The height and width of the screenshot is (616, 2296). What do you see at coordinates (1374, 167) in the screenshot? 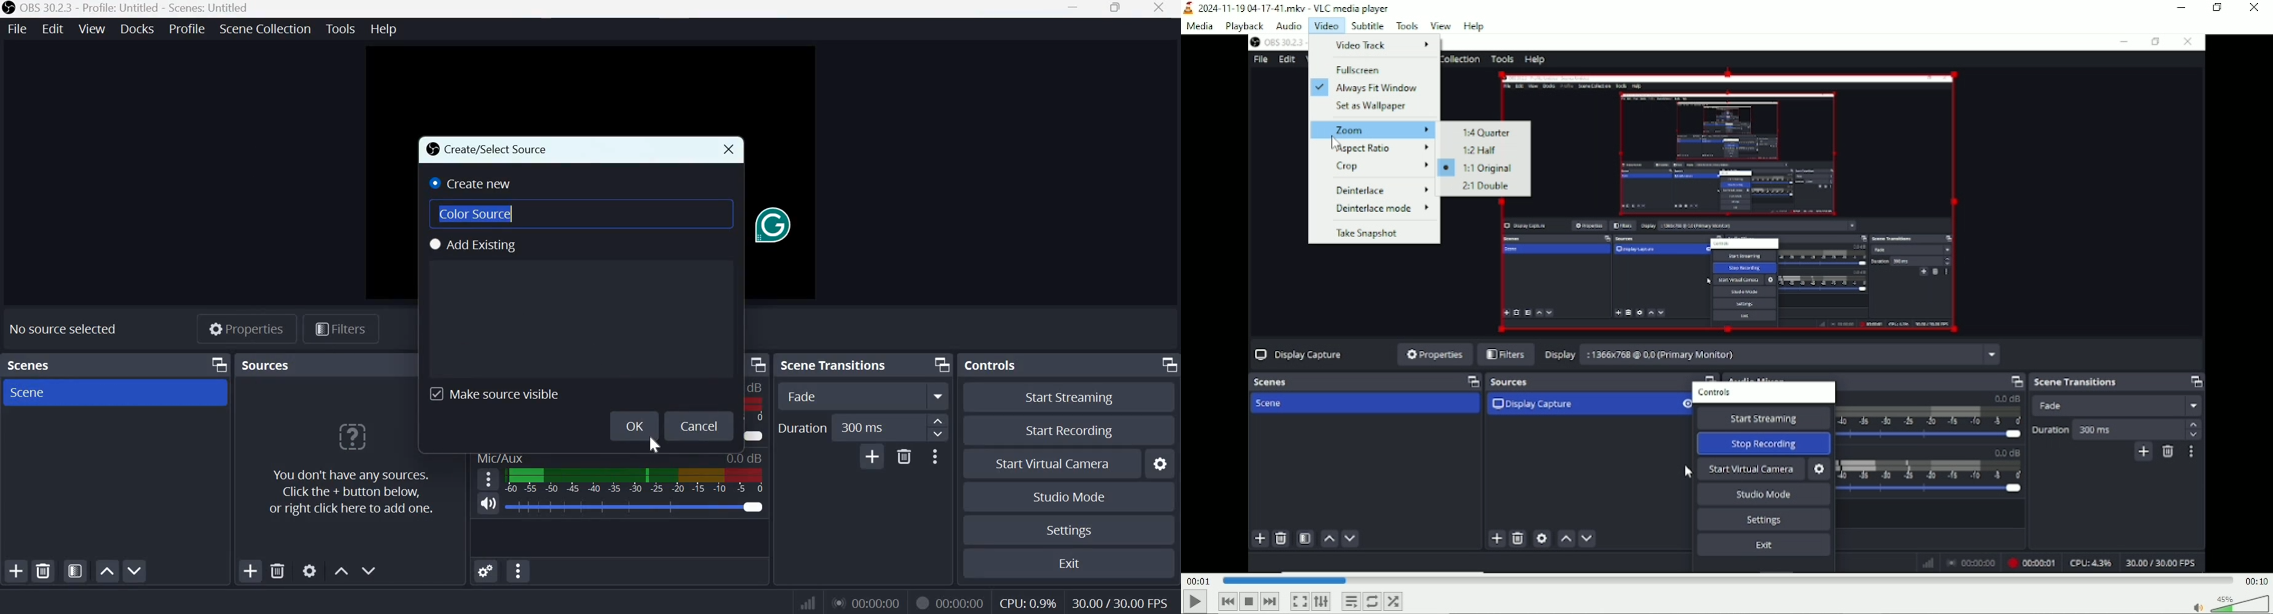
I see `Crop` at bounding box center [1374, 167].